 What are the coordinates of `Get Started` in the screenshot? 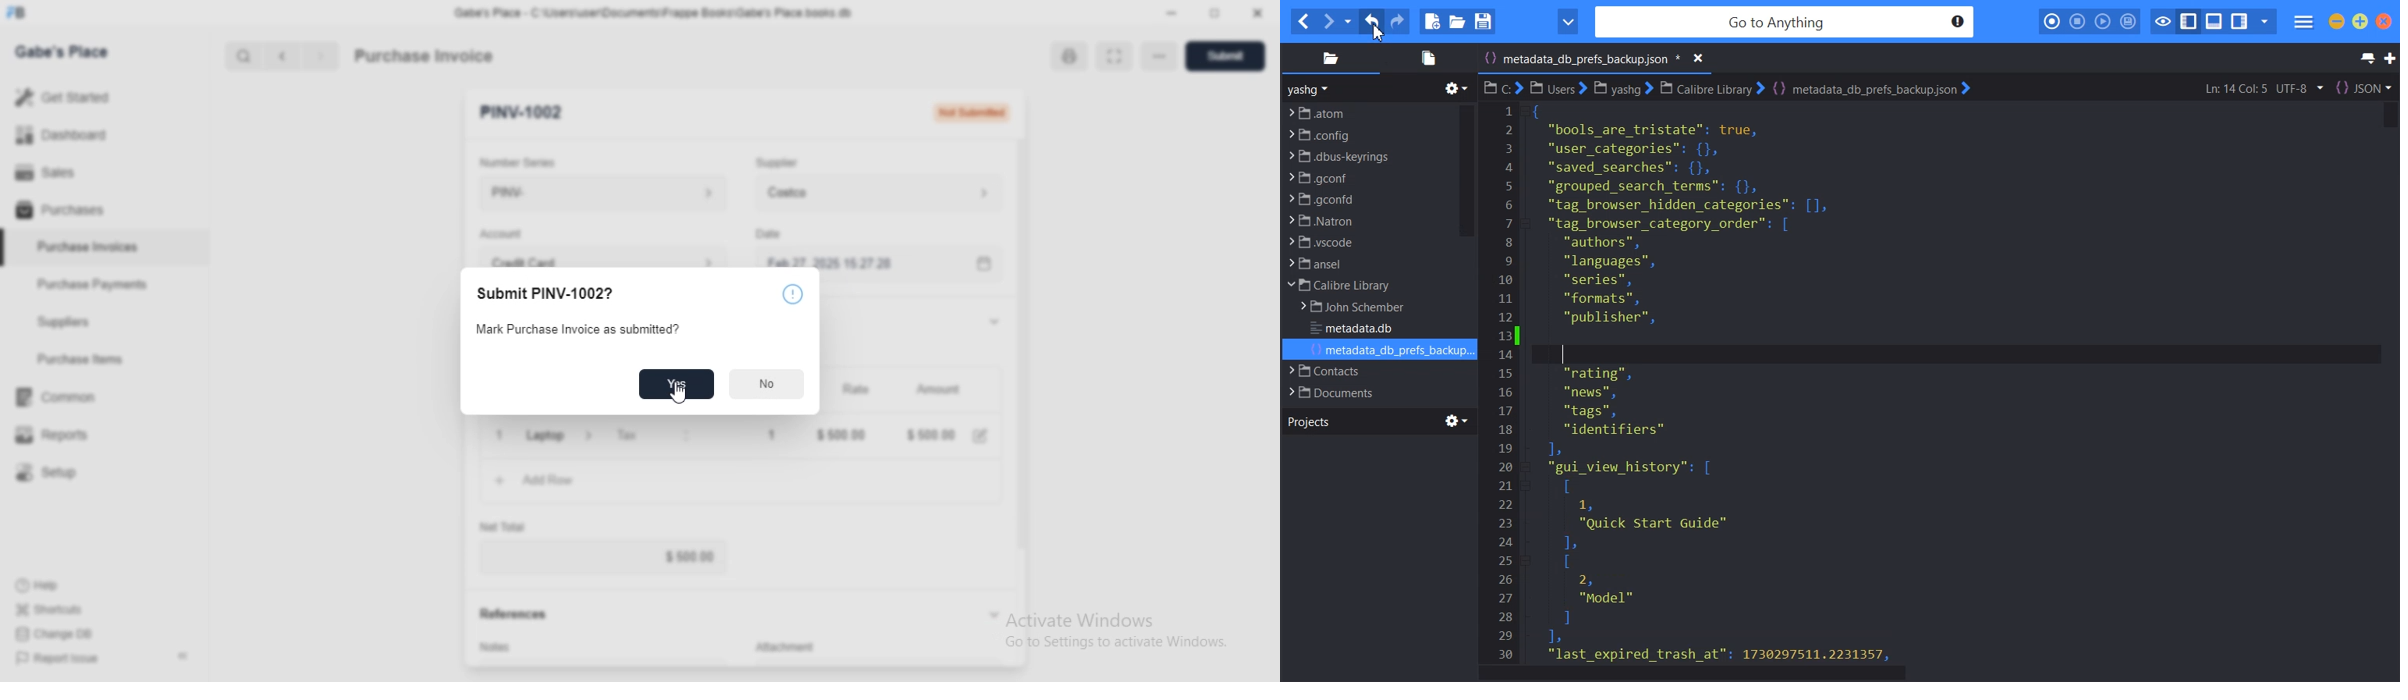 It's located at (104, 97).